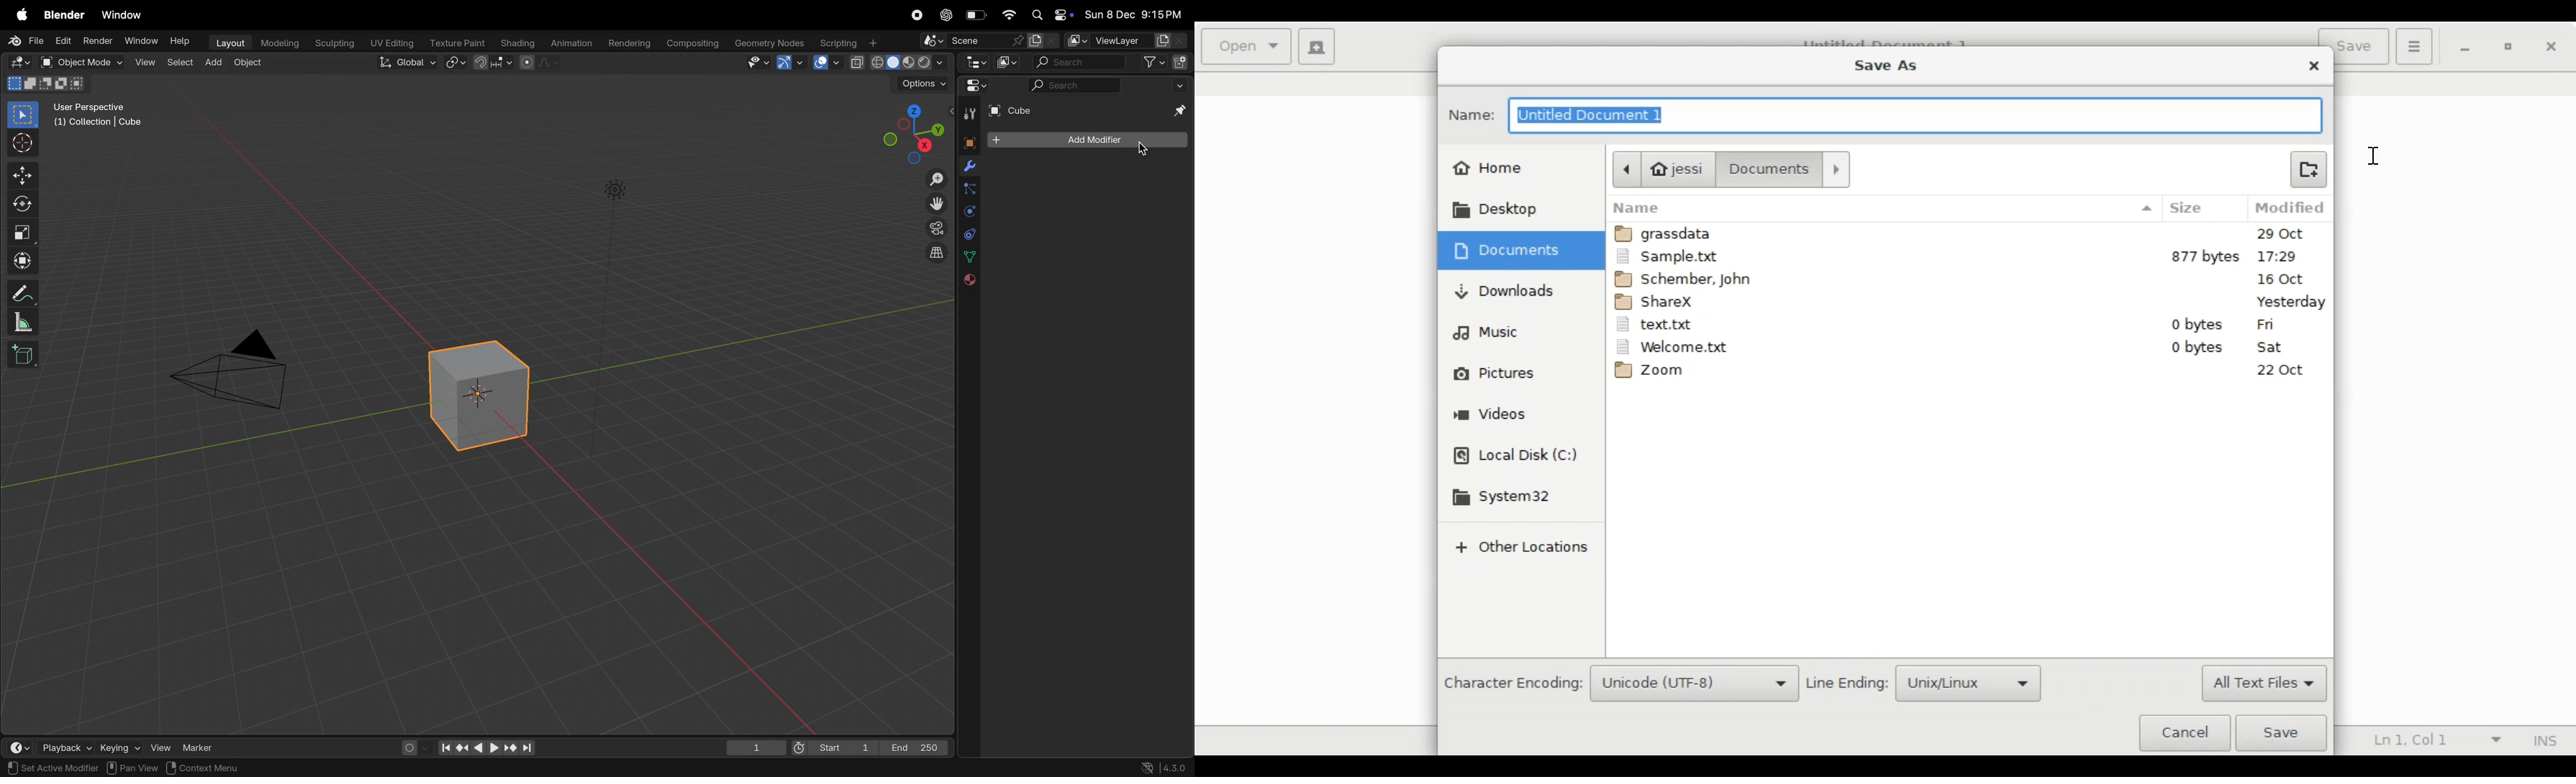  Describe the element at coordinates (1787, 169) in the screenshot. I see `Documents` at that location.